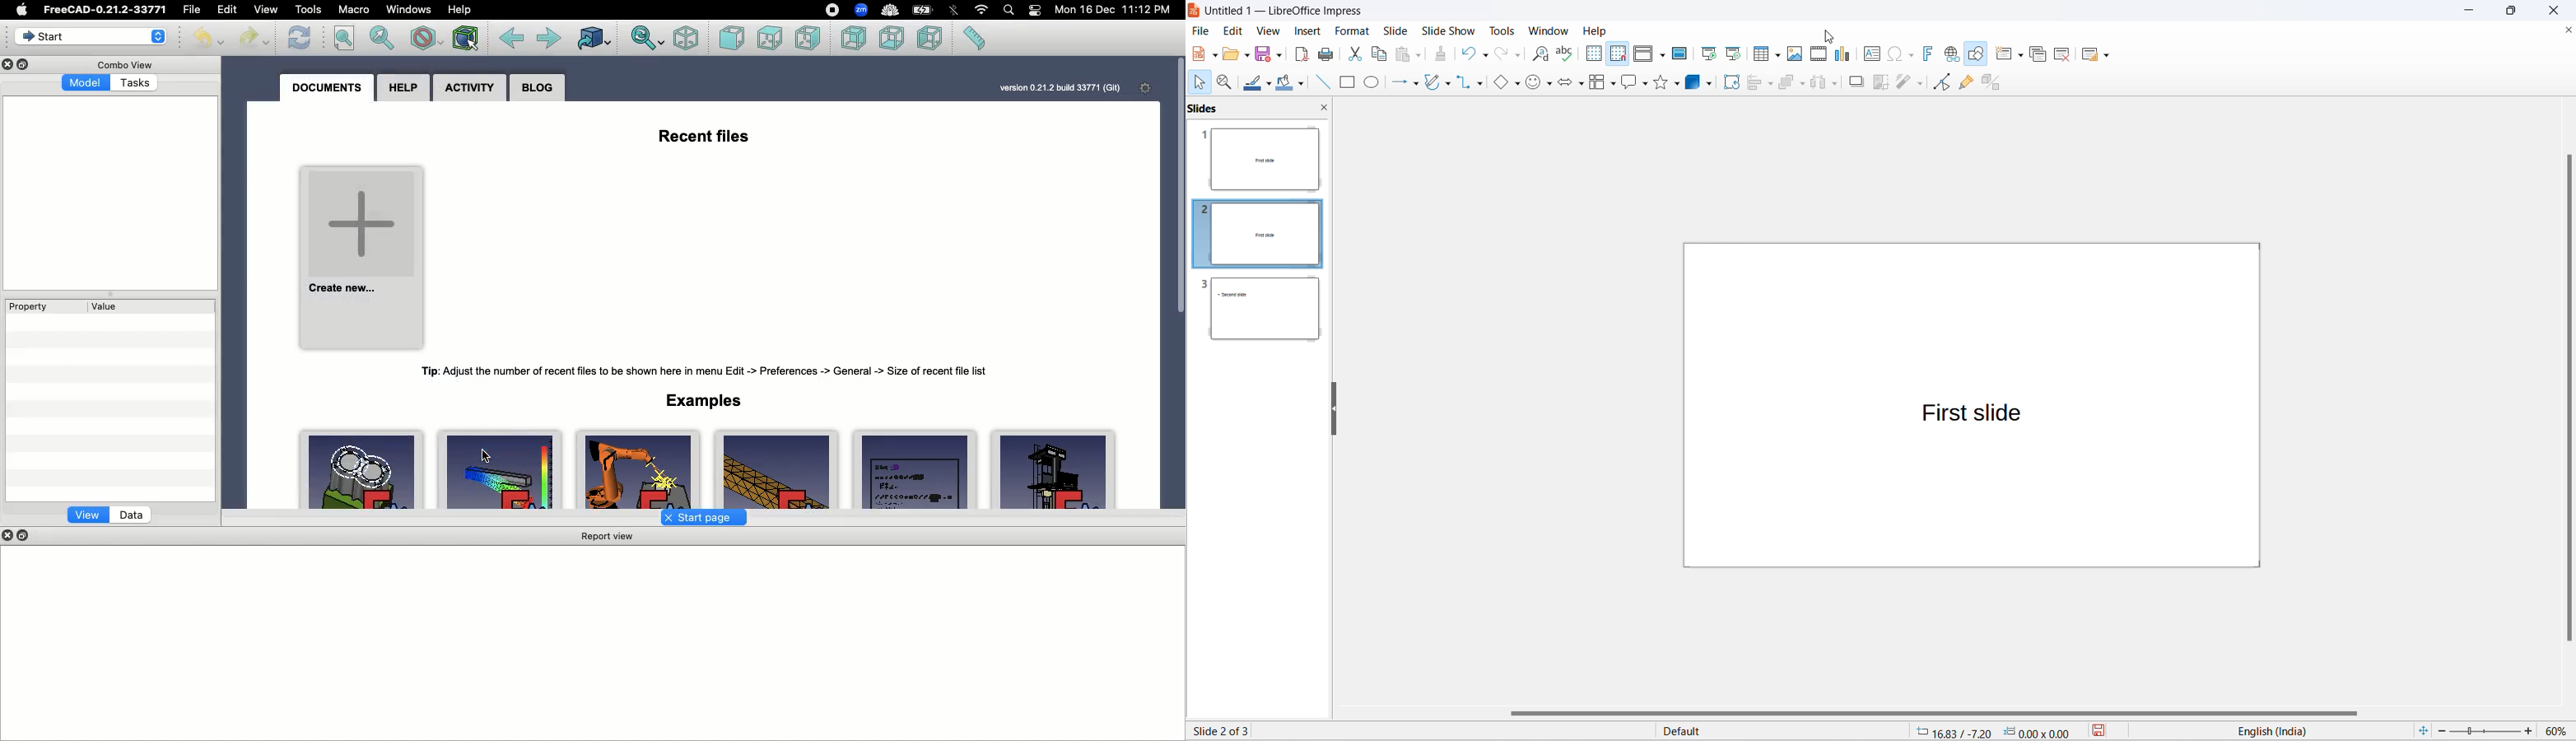 This screenshot has width=2576, height=756. I want to click on Back, so click(854, 38).